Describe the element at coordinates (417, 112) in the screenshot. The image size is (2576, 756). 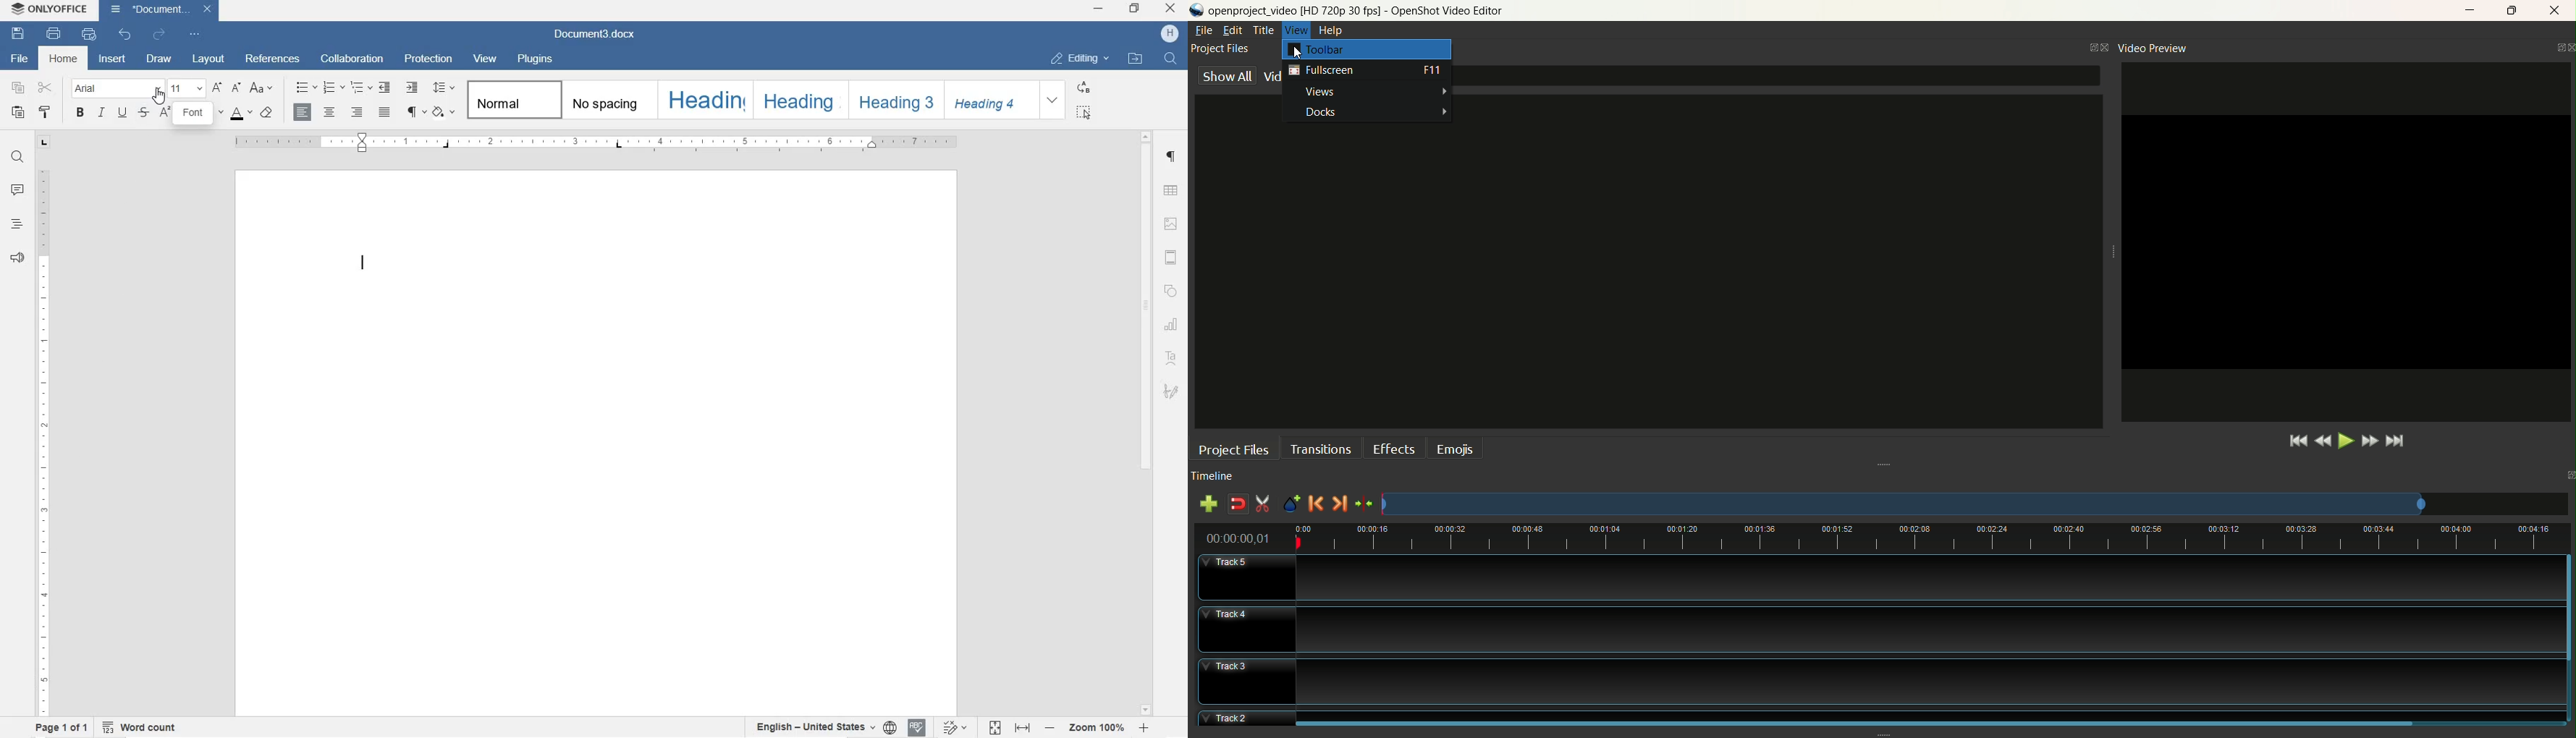
I see `NONPRINTING CHARACTERS` at that location.